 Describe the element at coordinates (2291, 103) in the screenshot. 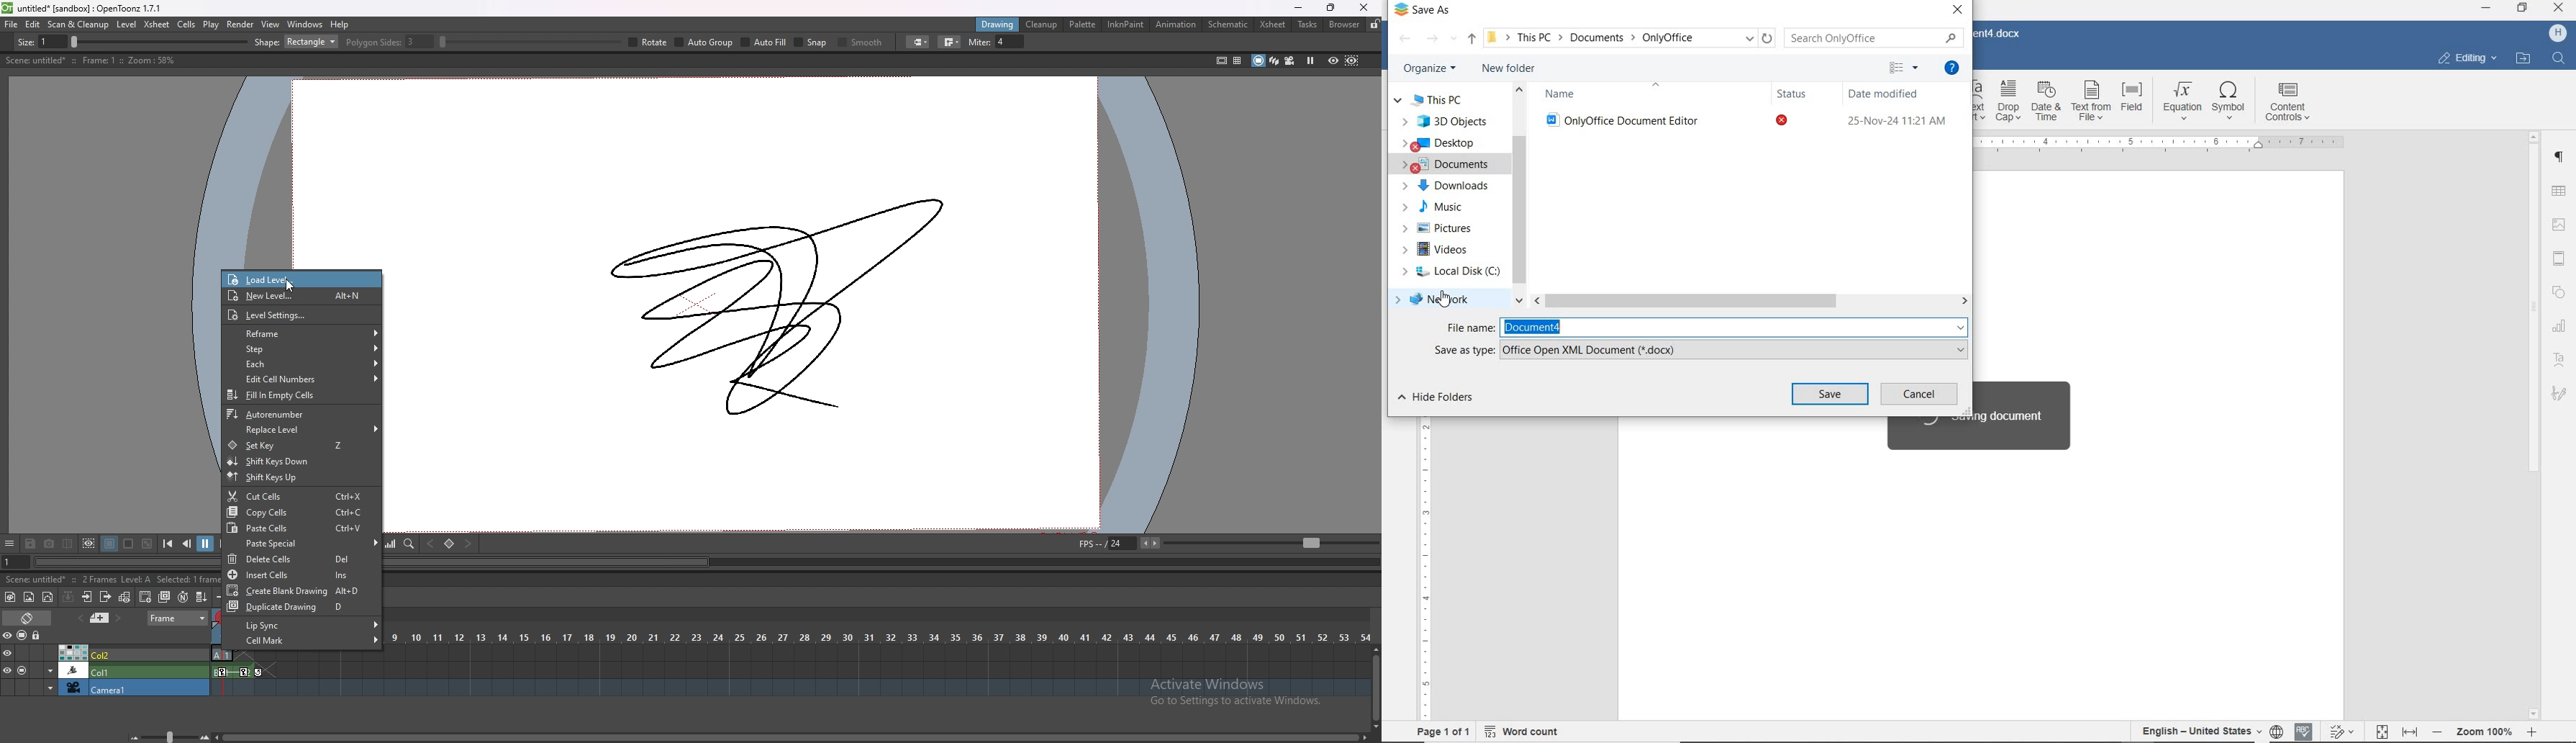

I see `content controls` at that location.